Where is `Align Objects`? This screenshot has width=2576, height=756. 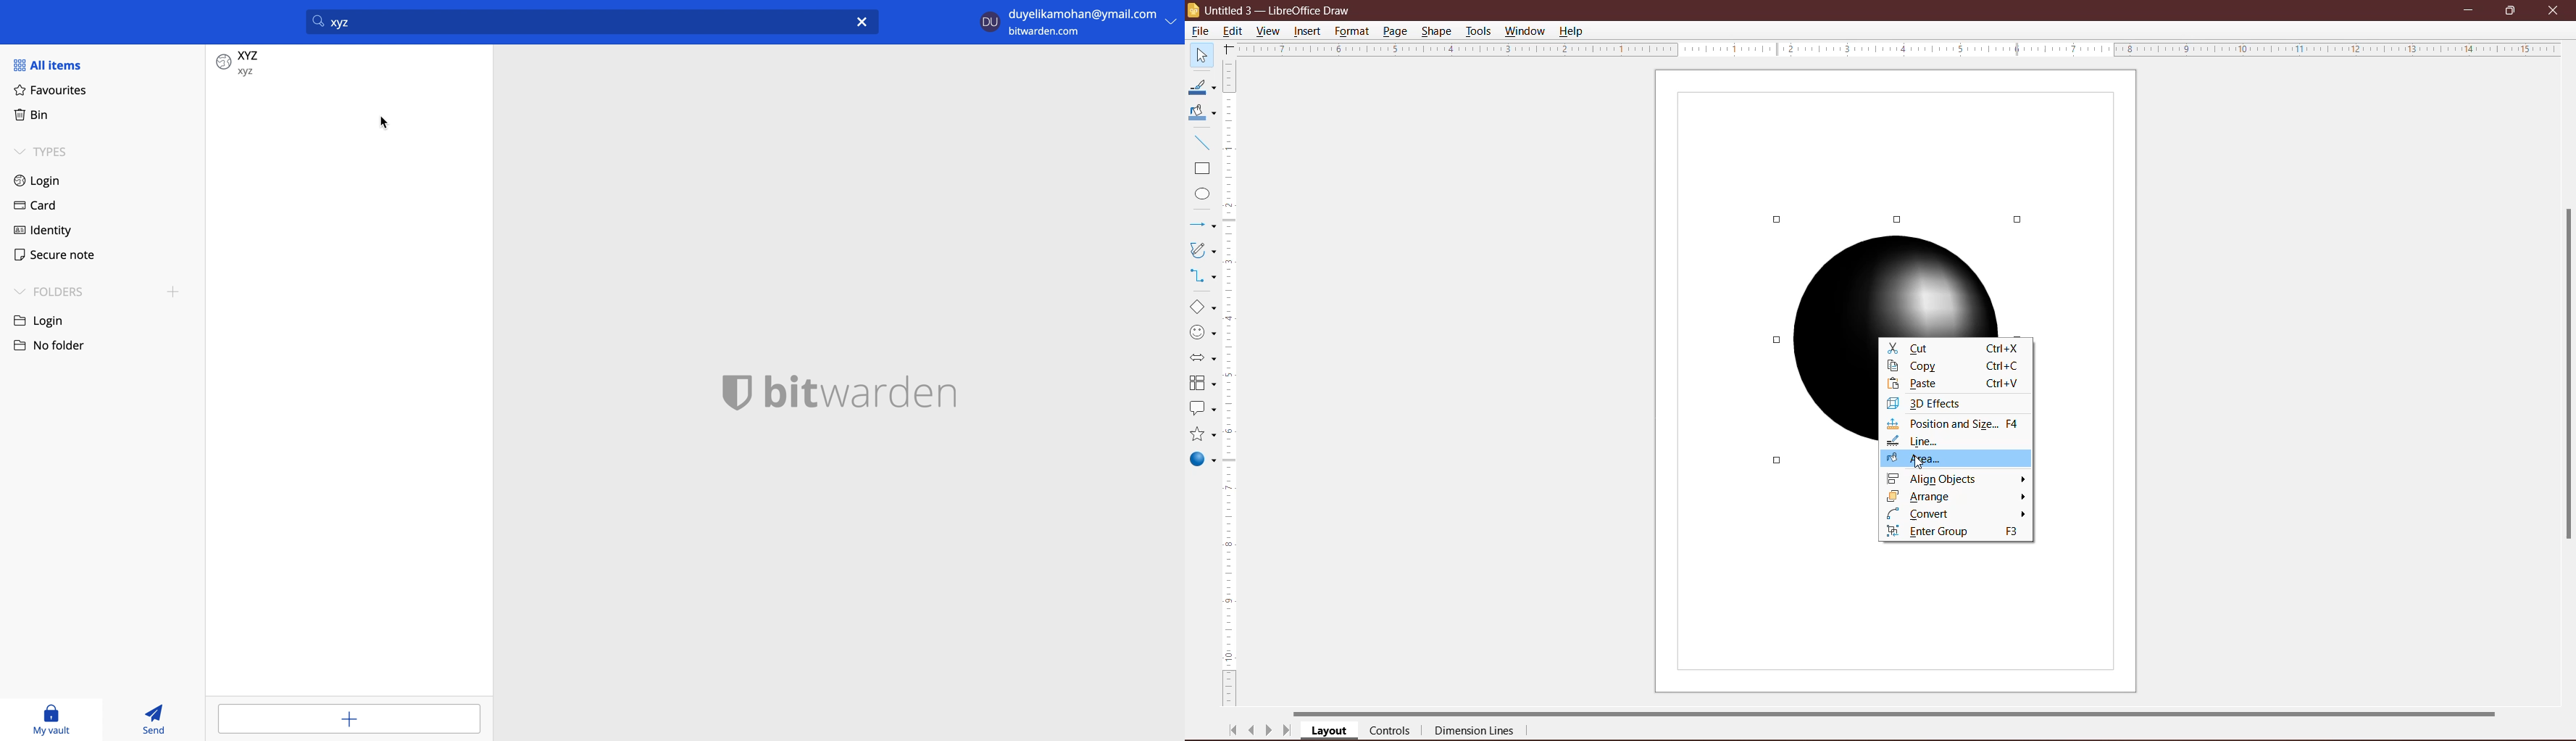 Align Objects is located at coordinates (1957, 480).